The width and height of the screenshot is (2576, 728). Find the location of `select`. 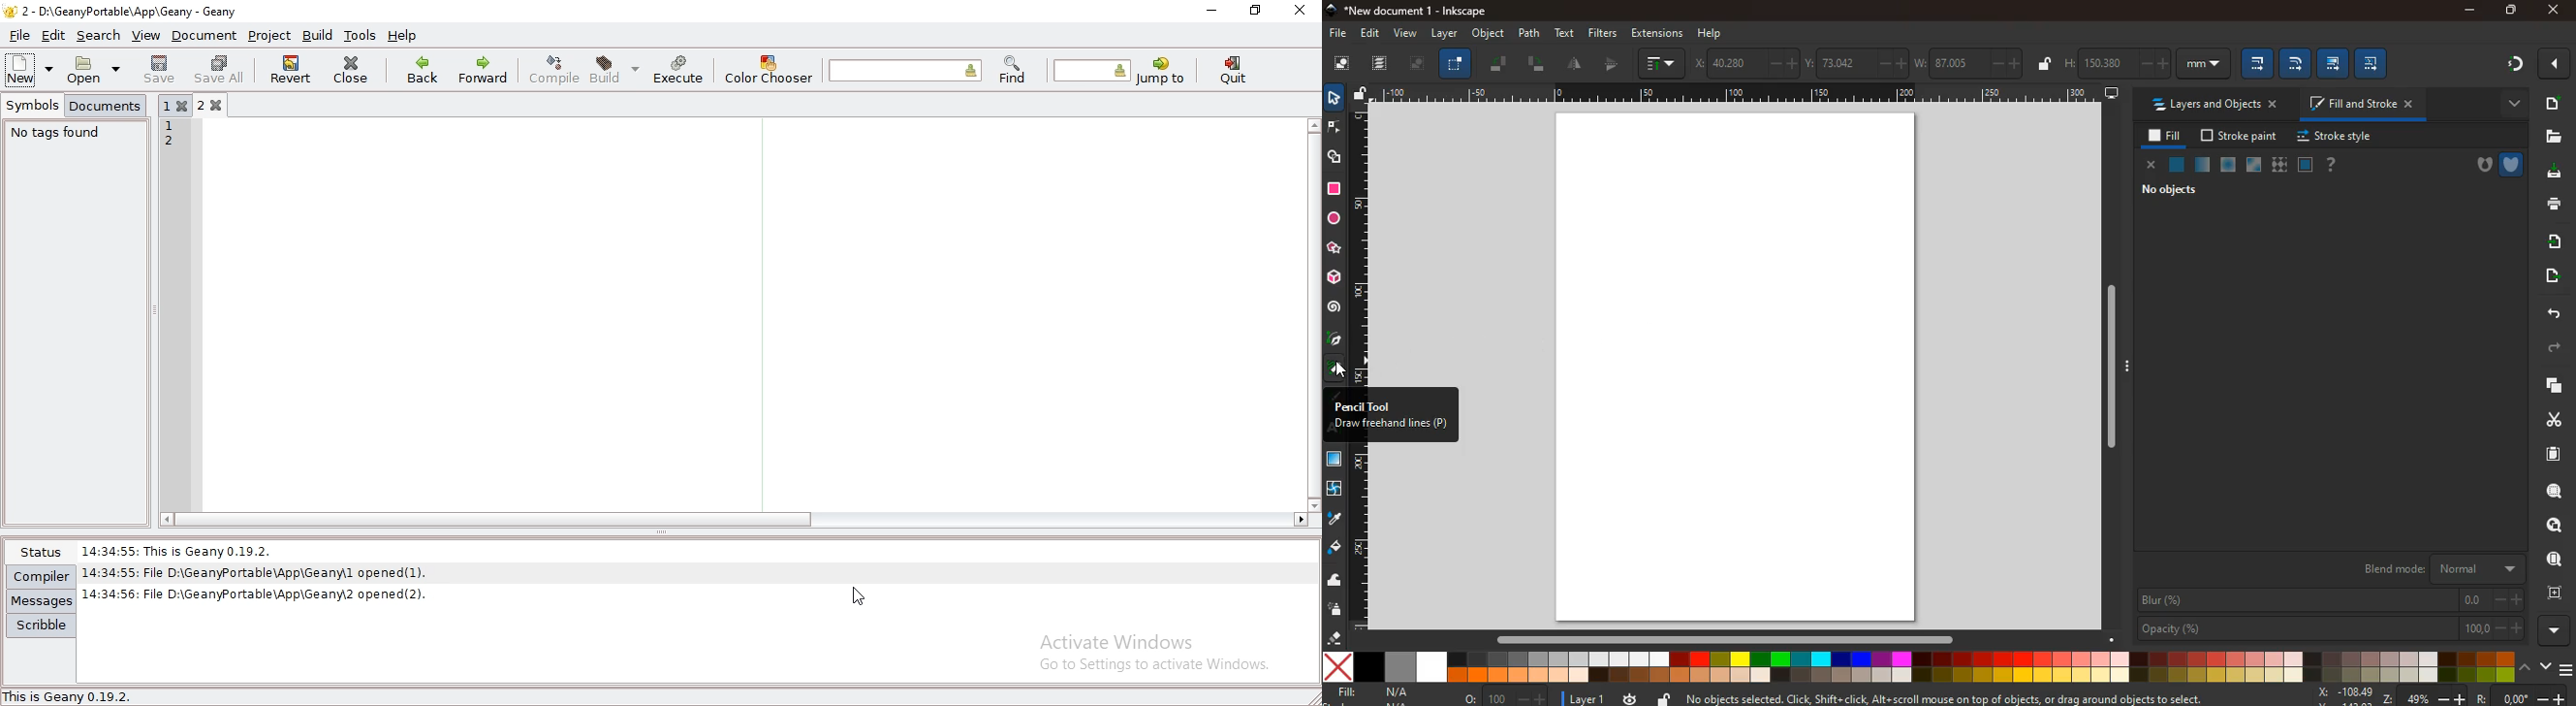

select is located at coordinates (1454, 63).